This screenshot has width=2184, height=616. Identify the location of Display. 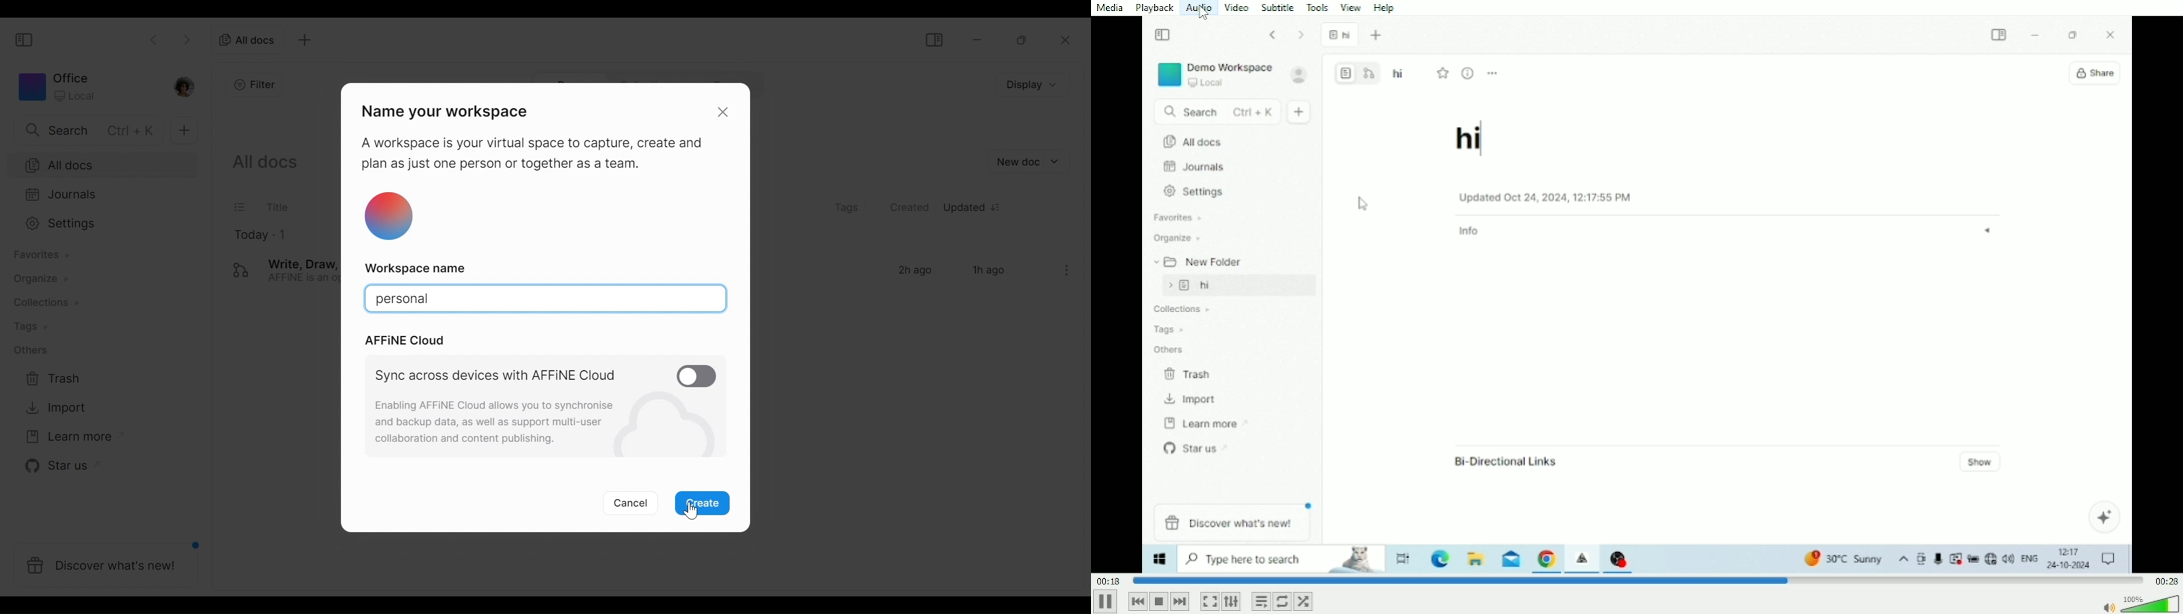
(1032, 86).